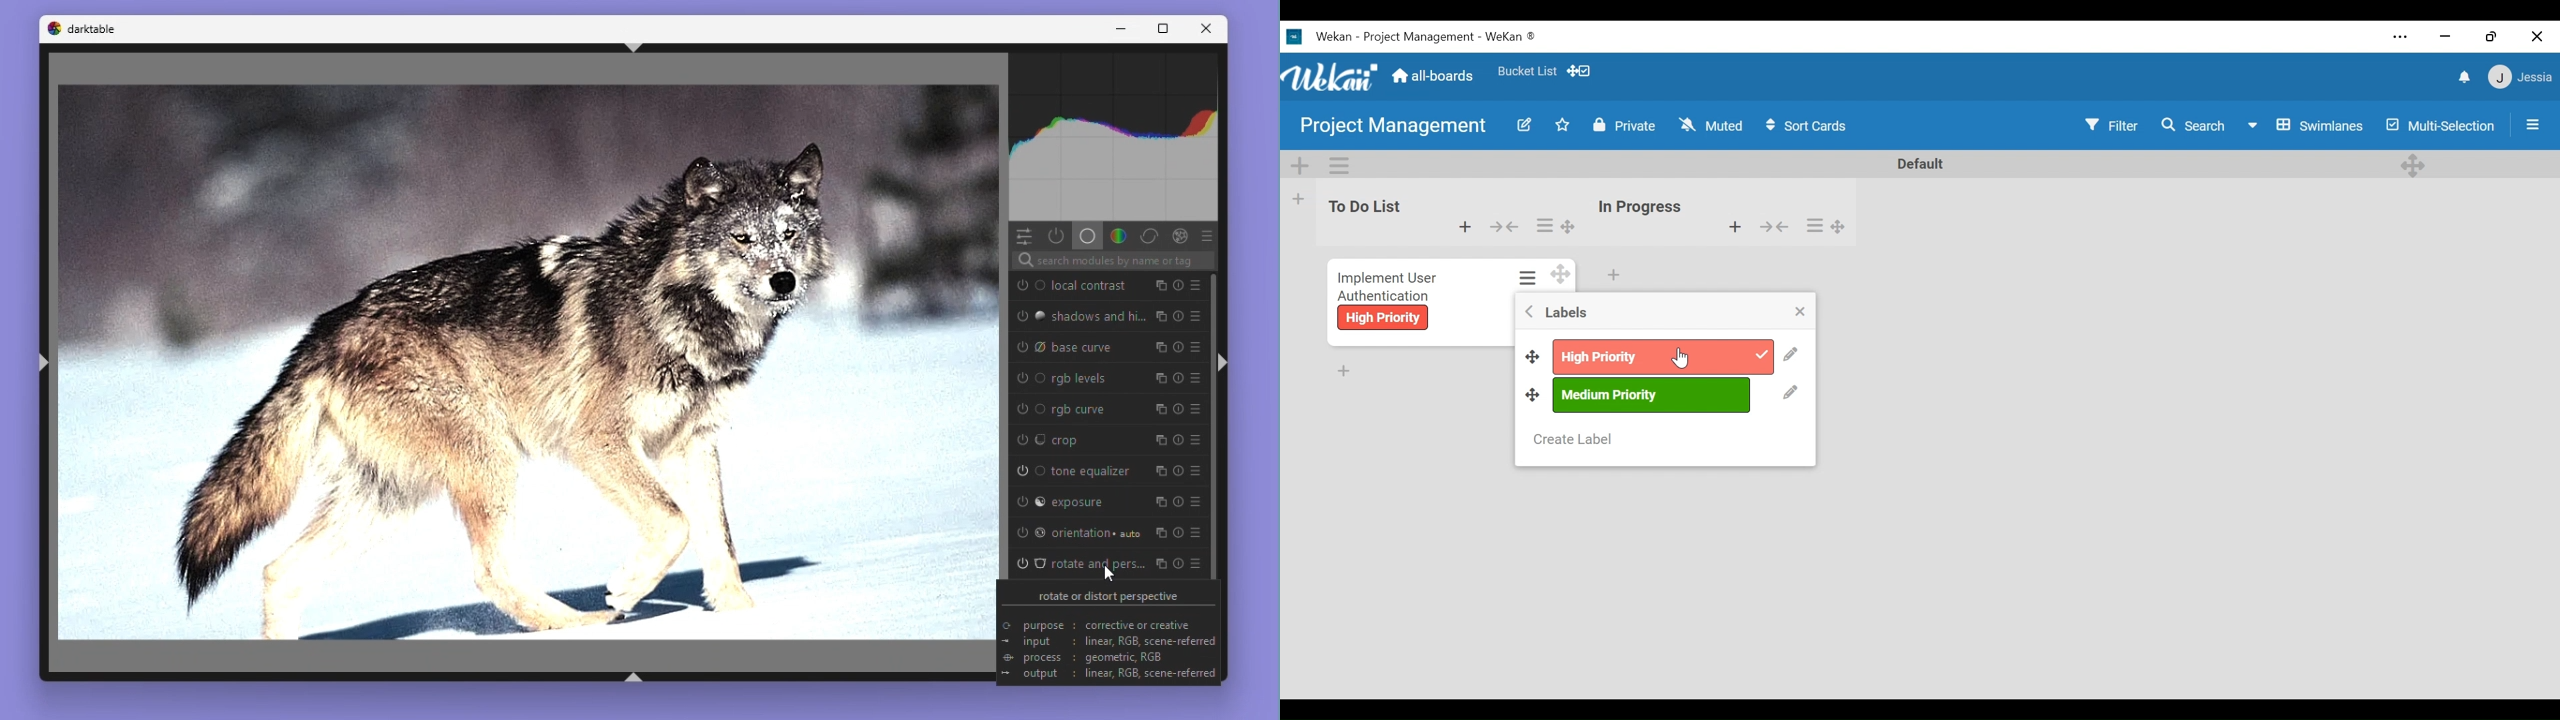 This screenshot has height=728, width=2576. Describe the element at coordinates (1463, 227) in the screenshot. I see `add card to the top of the list` at that location.